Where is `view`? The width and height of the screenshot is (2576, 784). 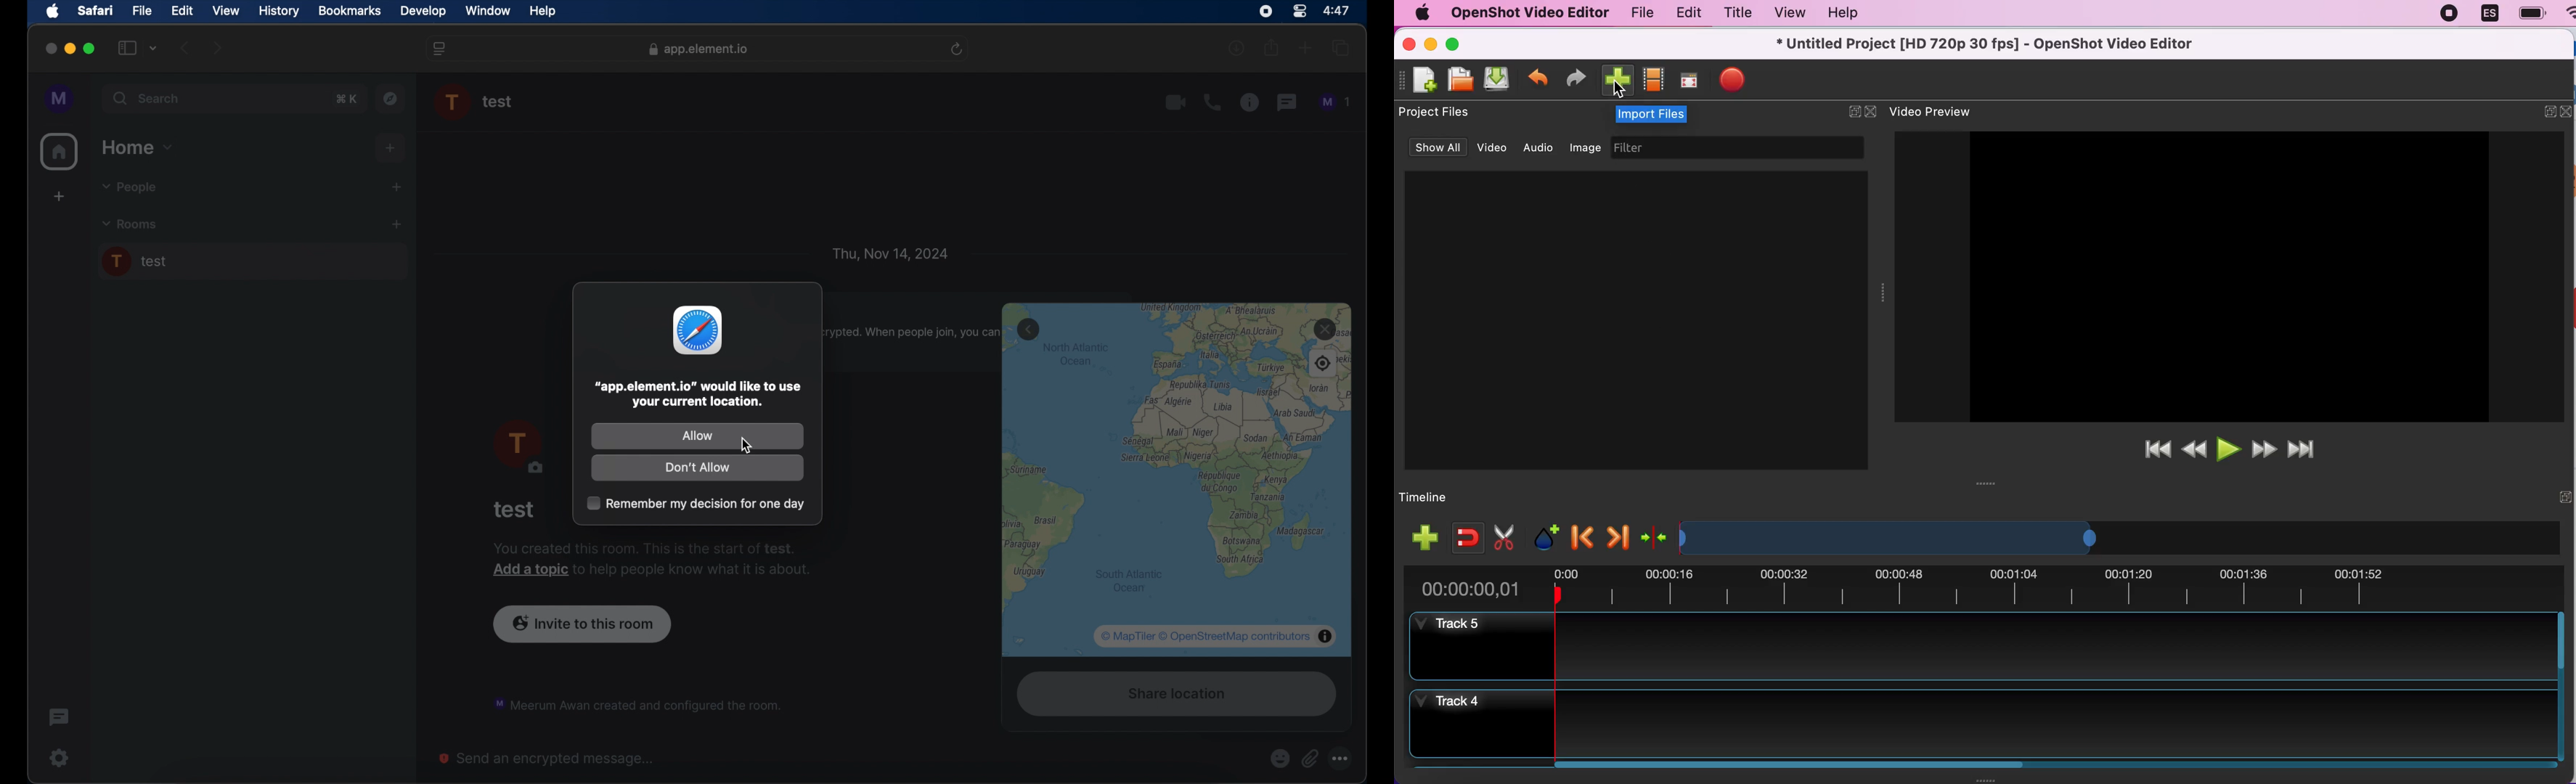
view is located at coordinates (1787, 12).